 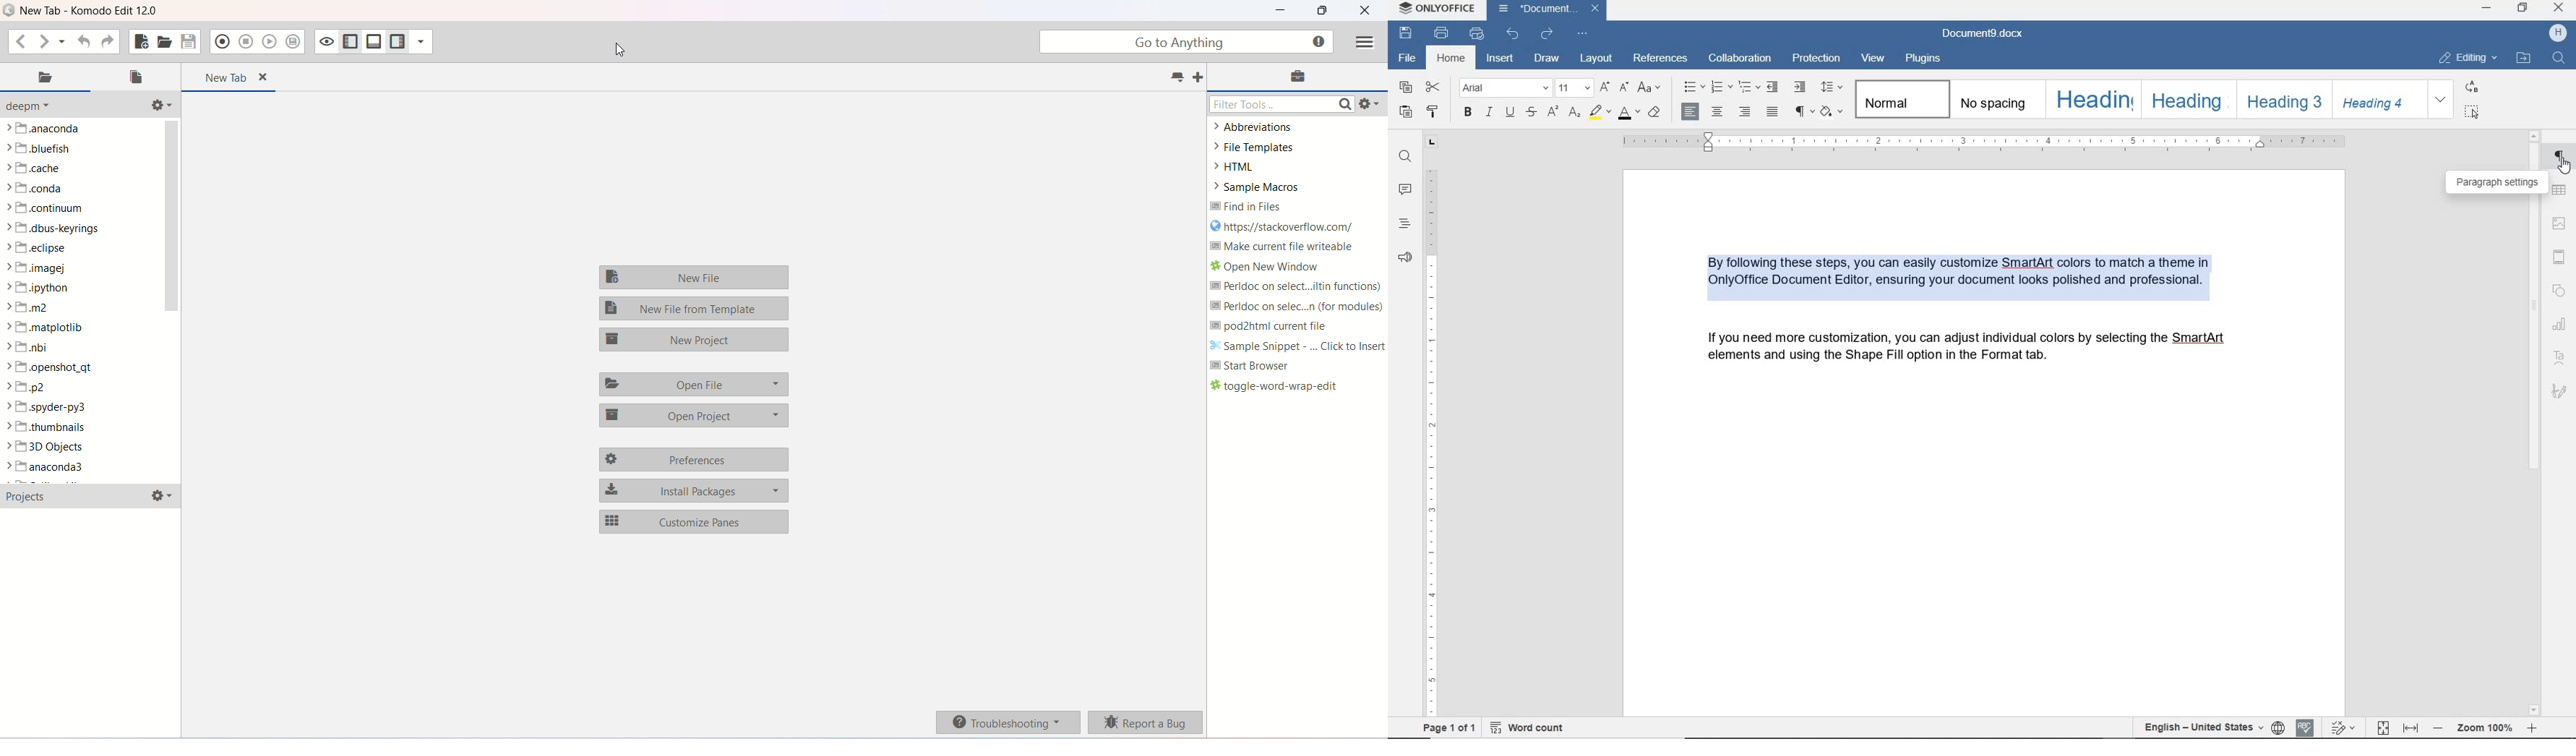 What do you see at coordinates (2307, 724) in the screenshot?
I see `spell checking` at bounding box center [2307, 724].